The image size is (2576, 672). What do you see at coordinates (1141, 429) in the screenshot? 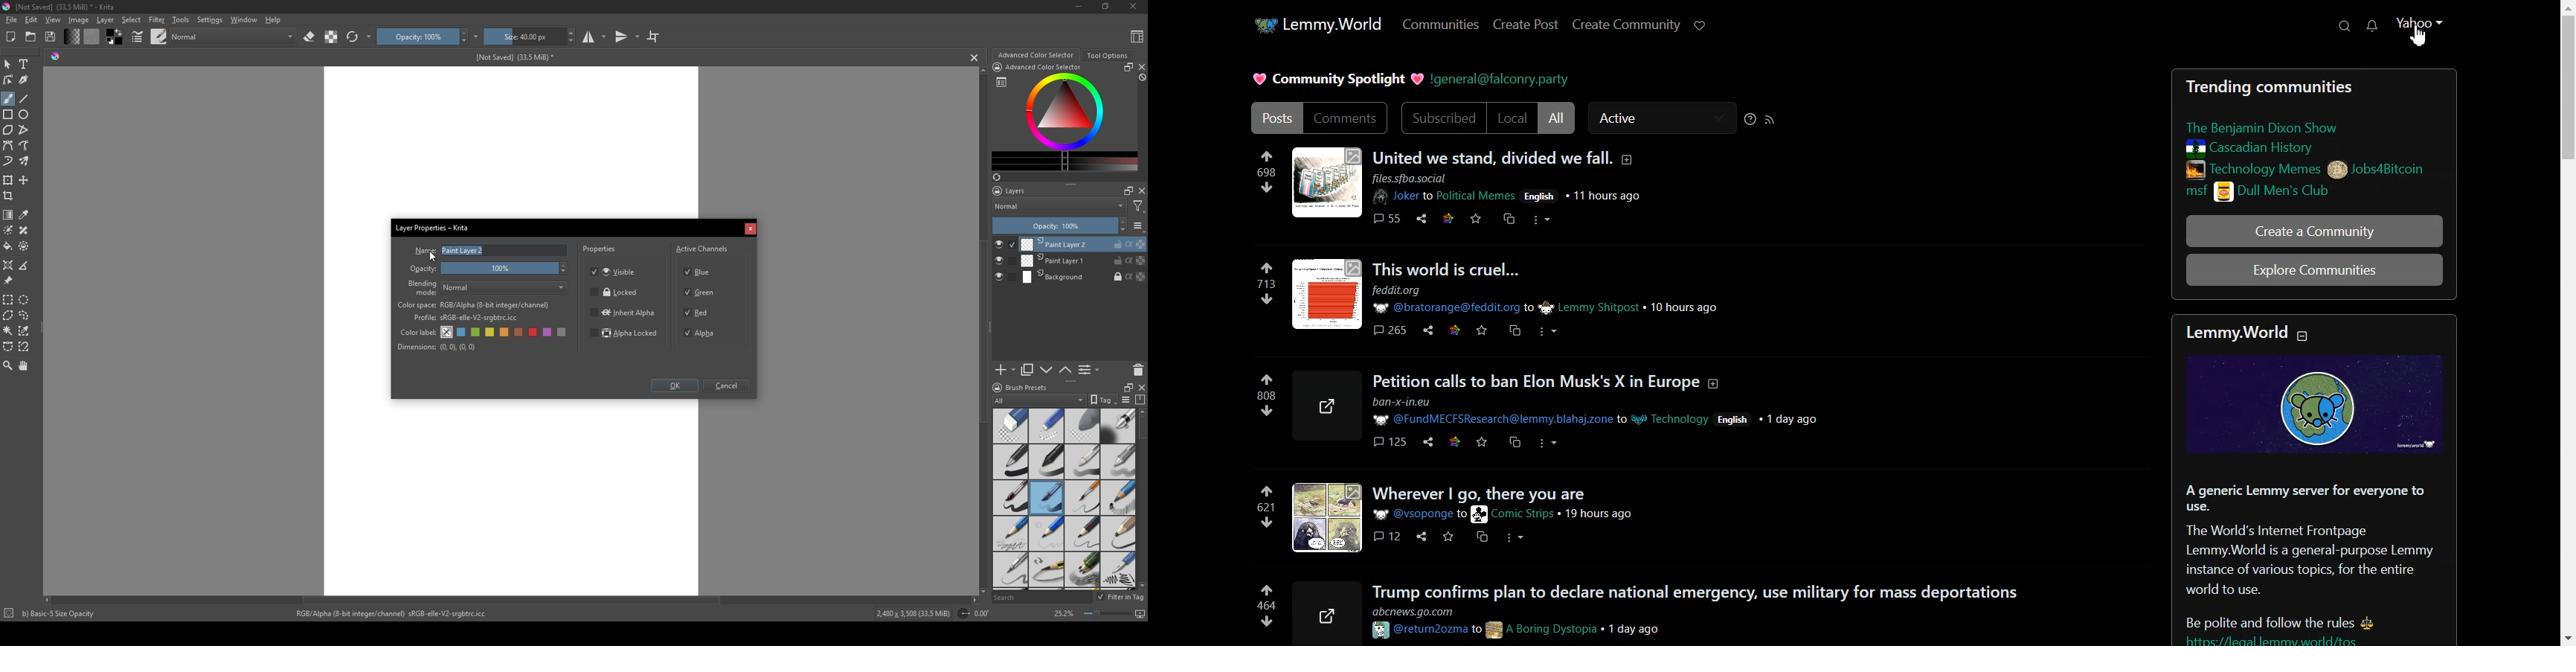
I see `scroll bar` at bounding box center [1141, 429].